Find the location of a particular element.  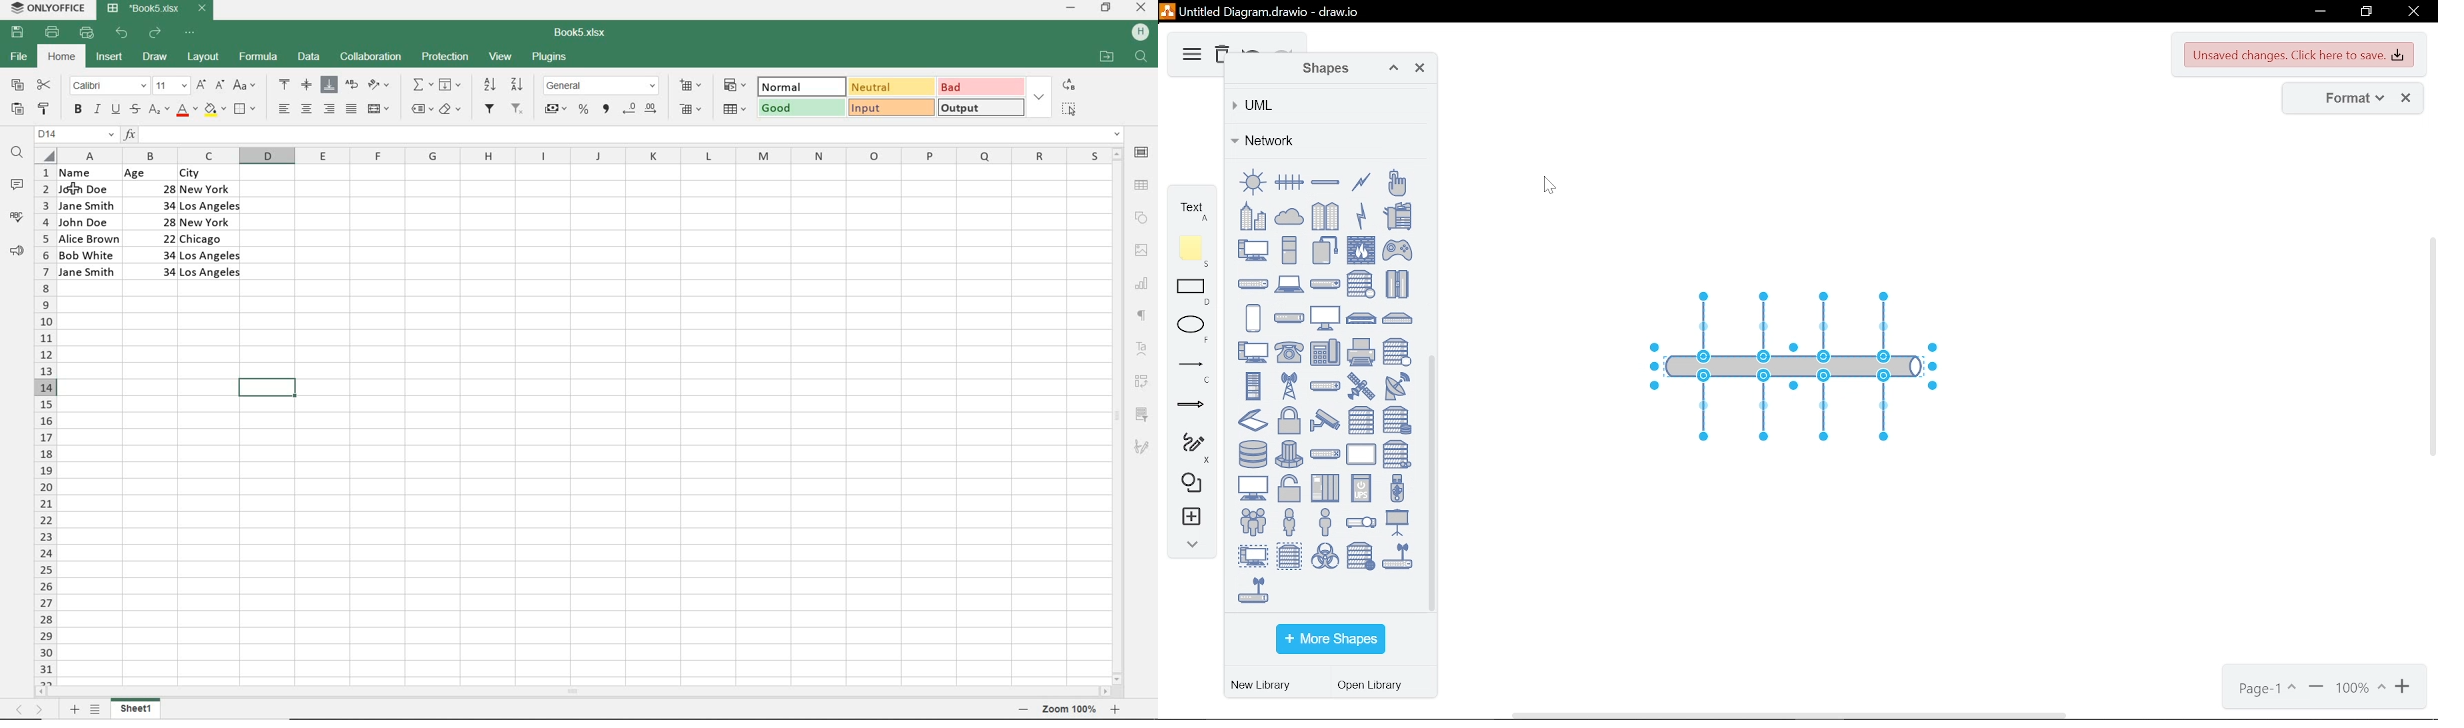

NAMED RANGES is located at coordinates (421, 110).